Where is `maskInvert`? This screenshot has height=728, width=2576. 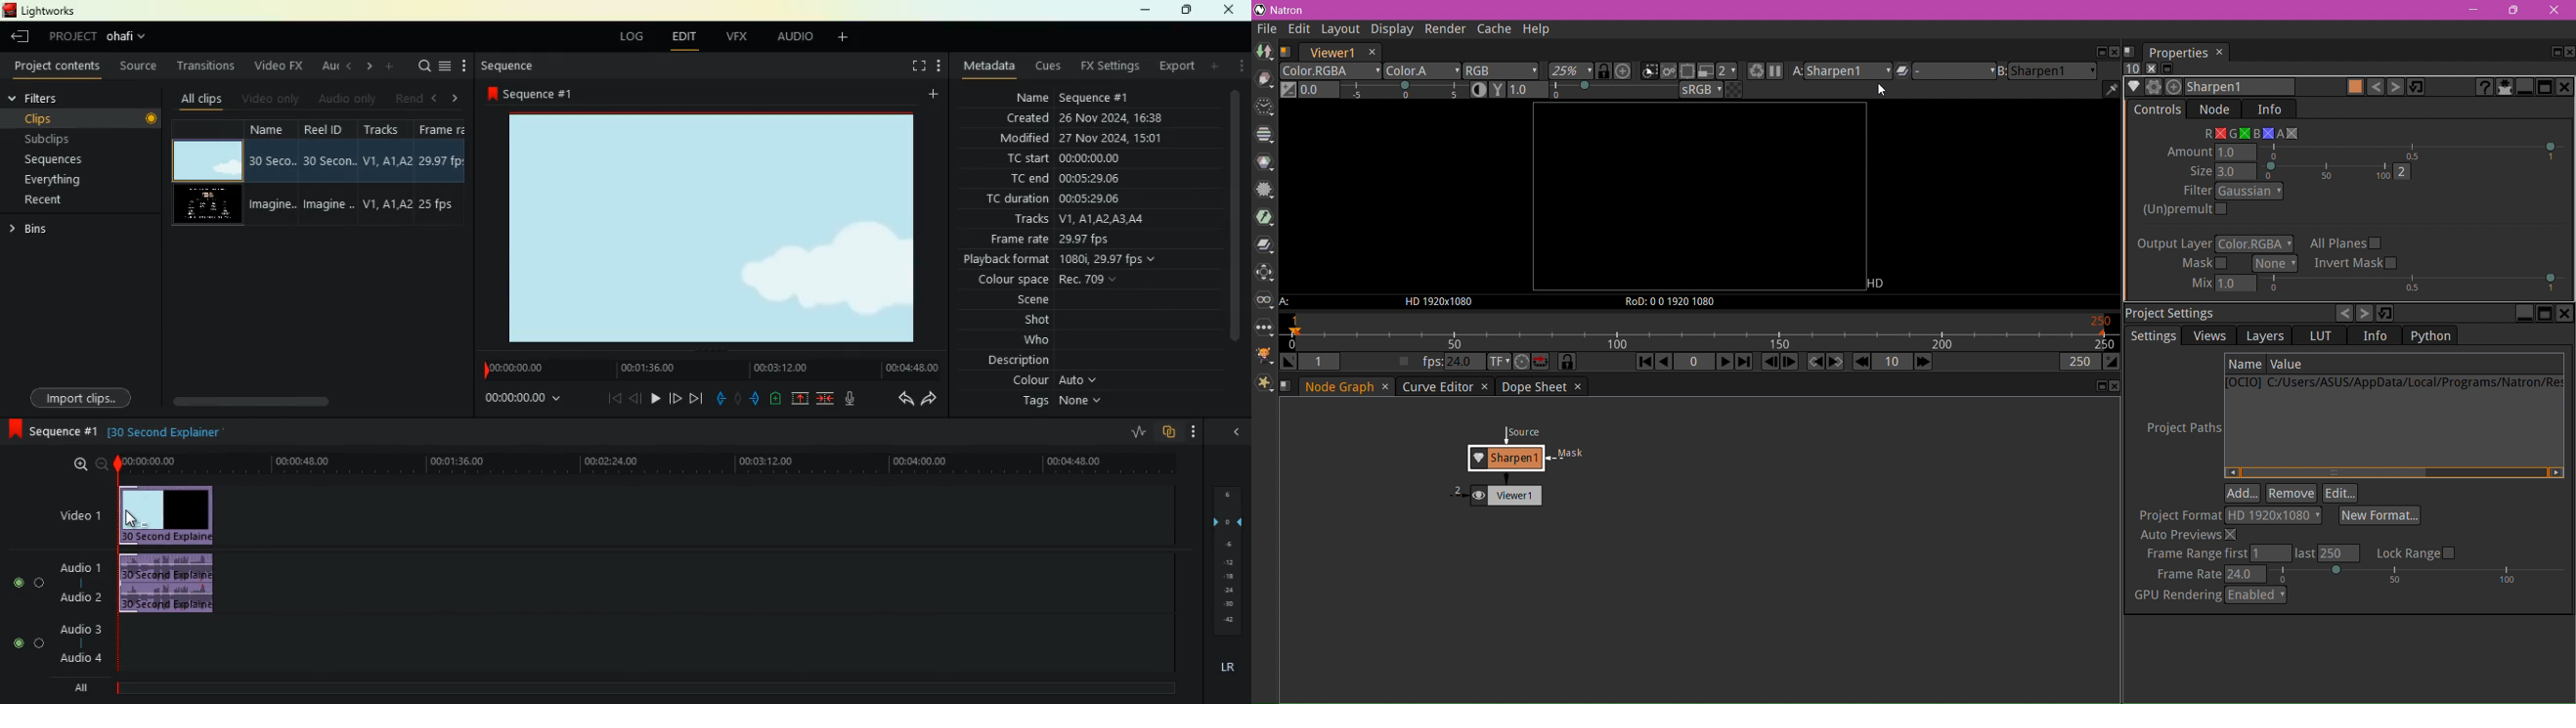
maskInvert is located at coordinates (2358, 263).